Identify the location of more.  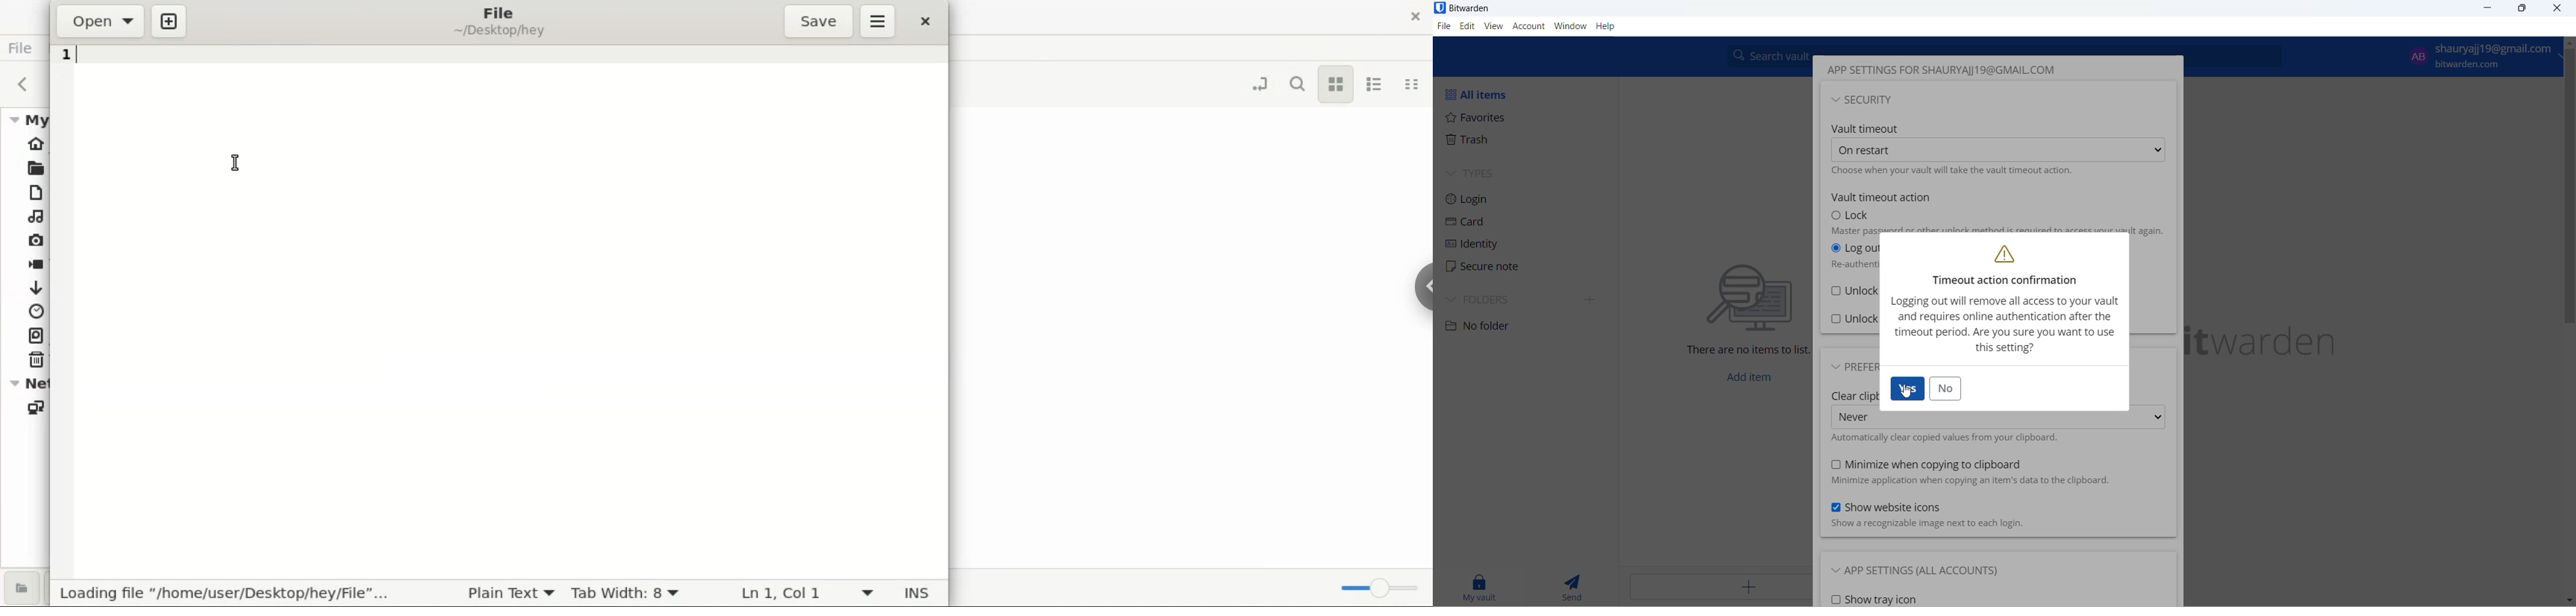
(879, 20).